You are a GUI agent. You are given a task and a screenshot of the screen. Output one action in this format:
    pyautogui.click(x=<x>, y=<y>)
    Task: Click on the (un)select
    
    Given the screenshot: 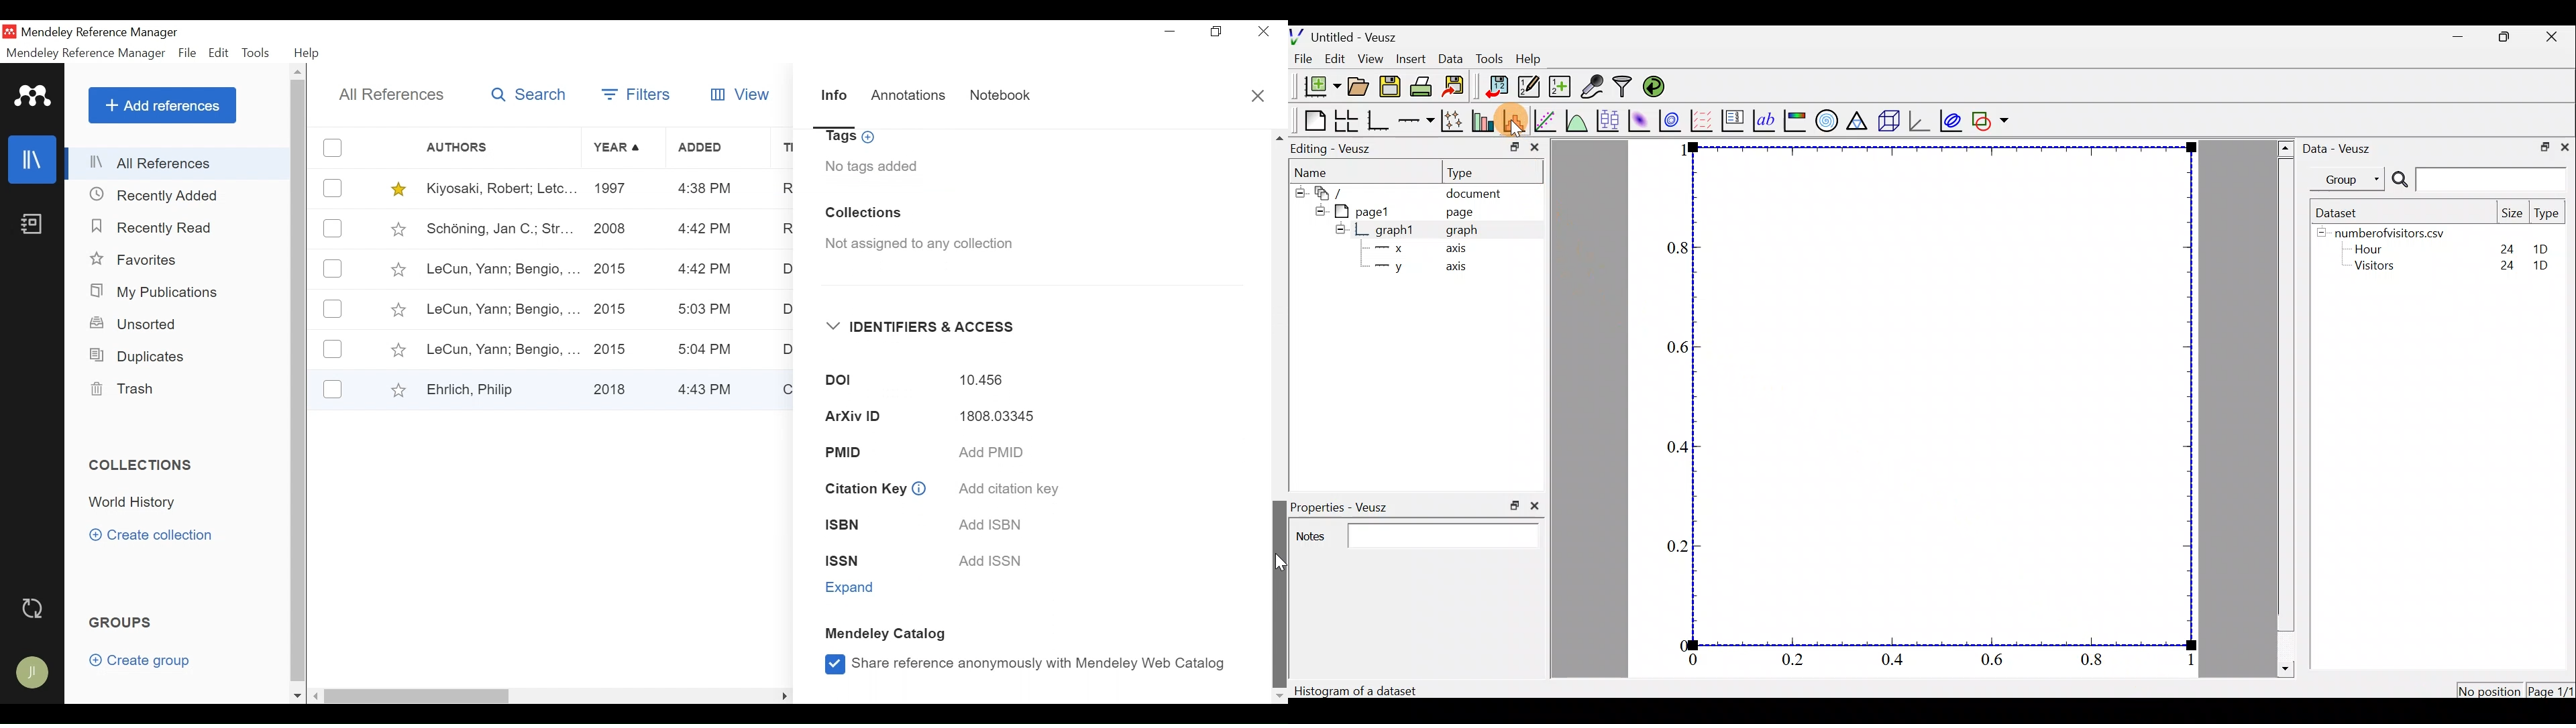 What is the action you would take?
    pyautogui.click(x=333, y=389)
    